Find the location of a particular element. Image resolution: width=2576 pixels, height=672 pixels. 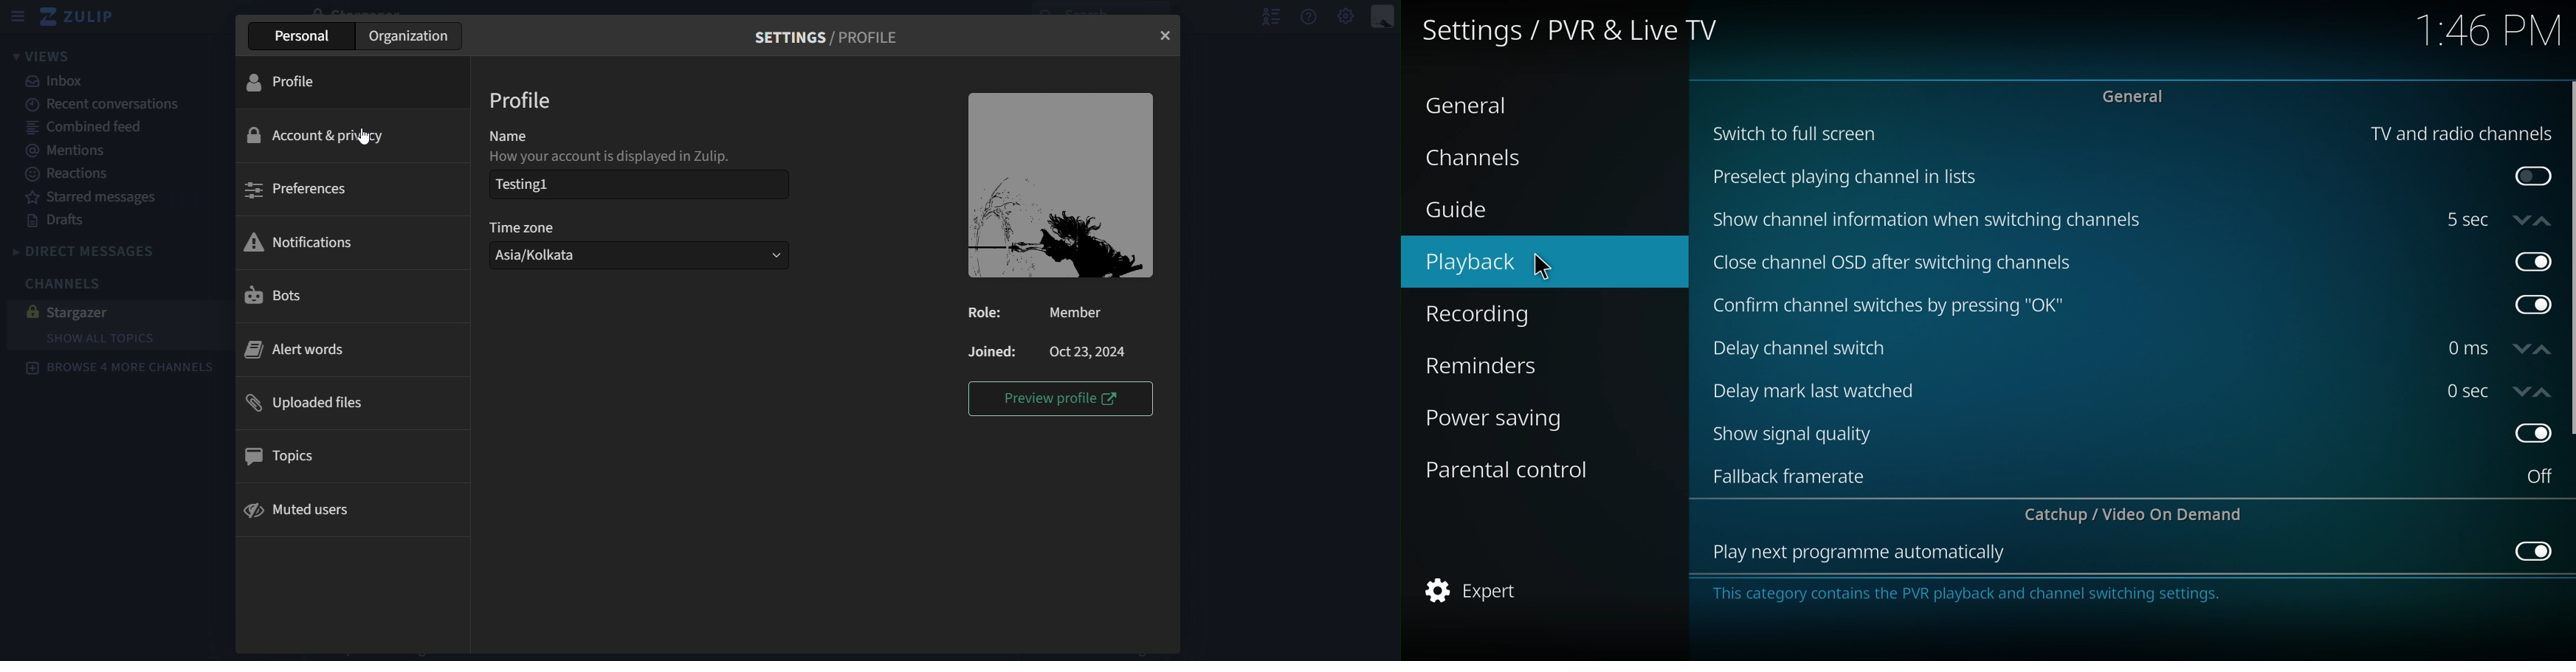

confirm channel switches by pressing ok is located at coordinates (1888, 306).